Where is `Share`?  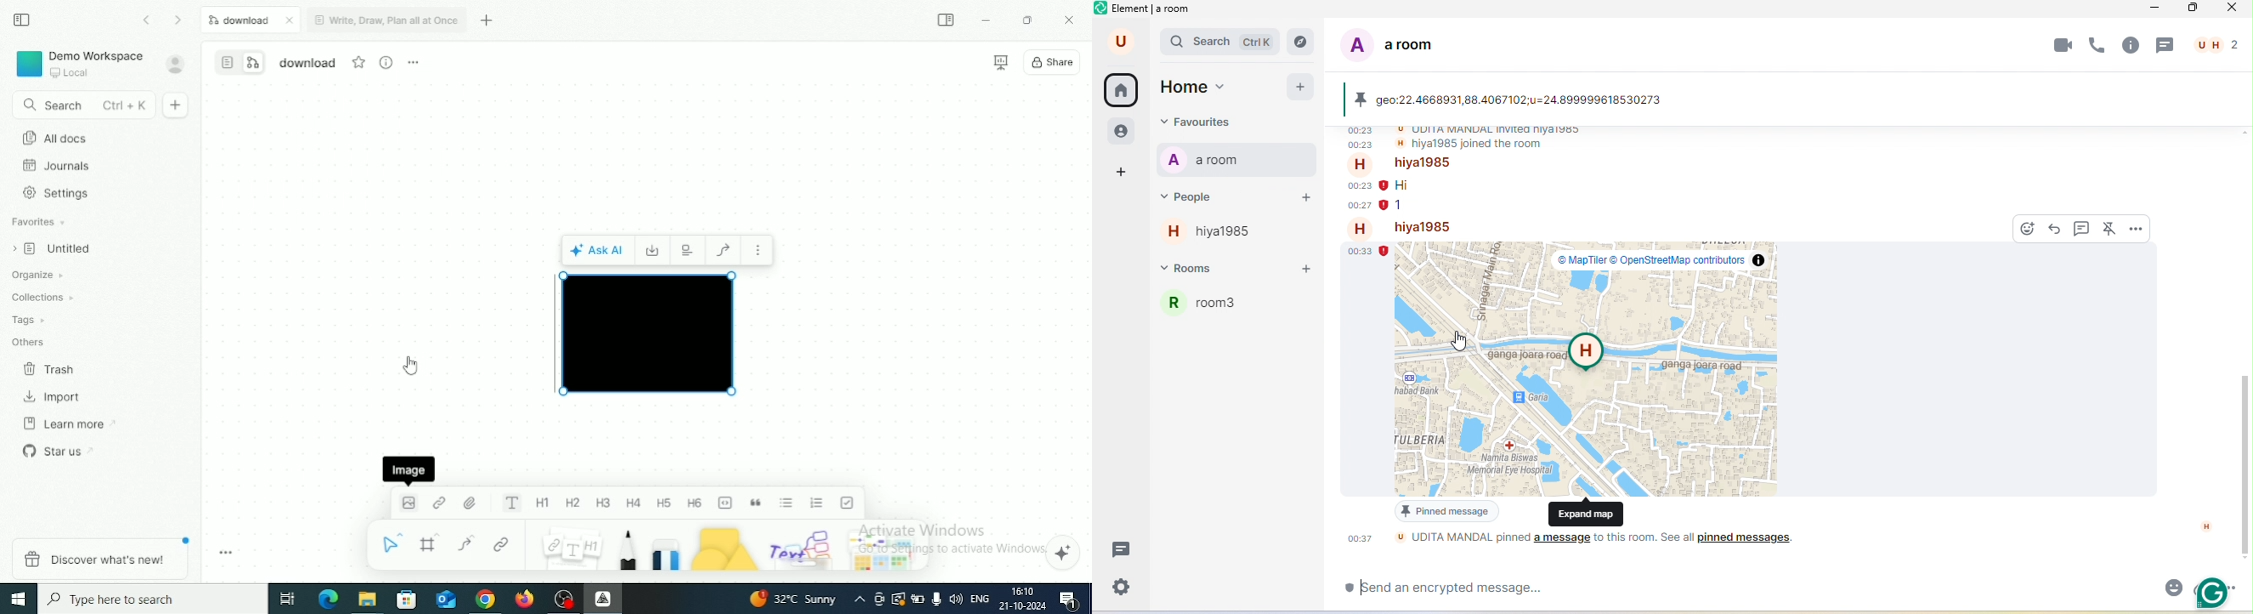
Share is located at coordinates (1052, 62).